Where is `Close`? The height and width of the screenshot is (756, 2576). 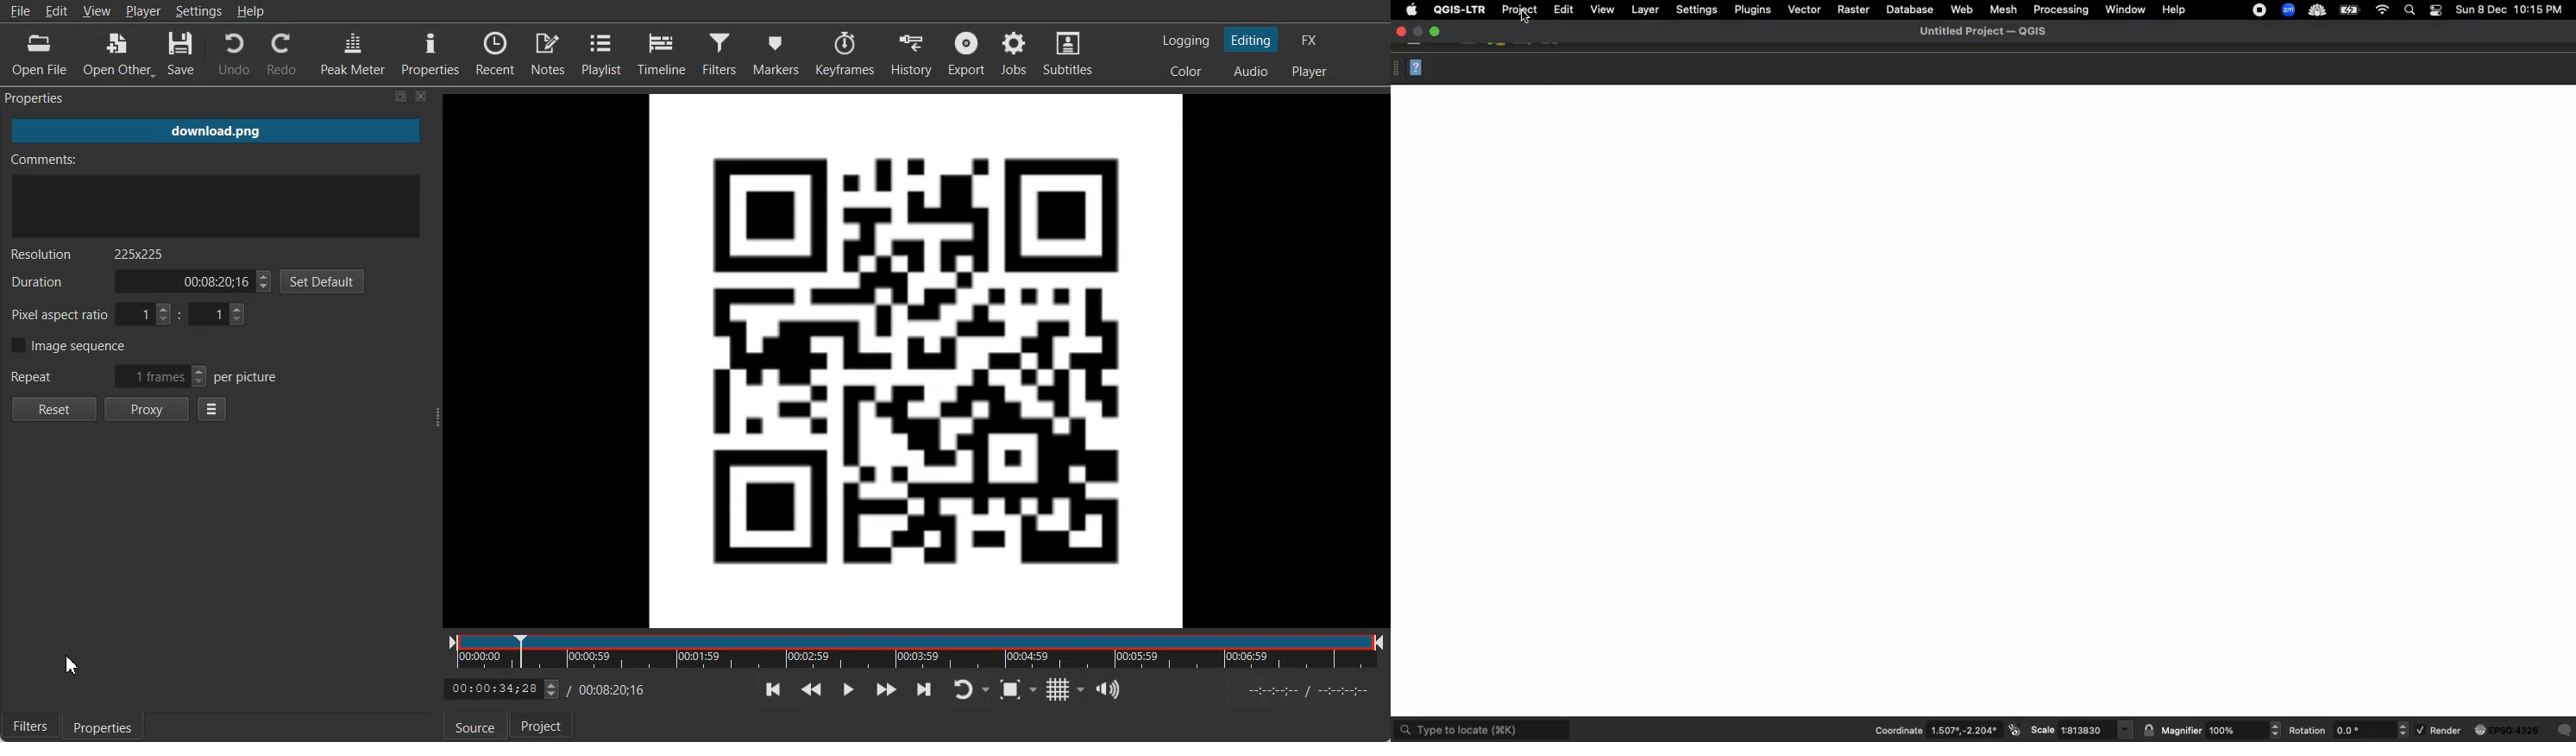 Close is located at coordinates (1403, 32).